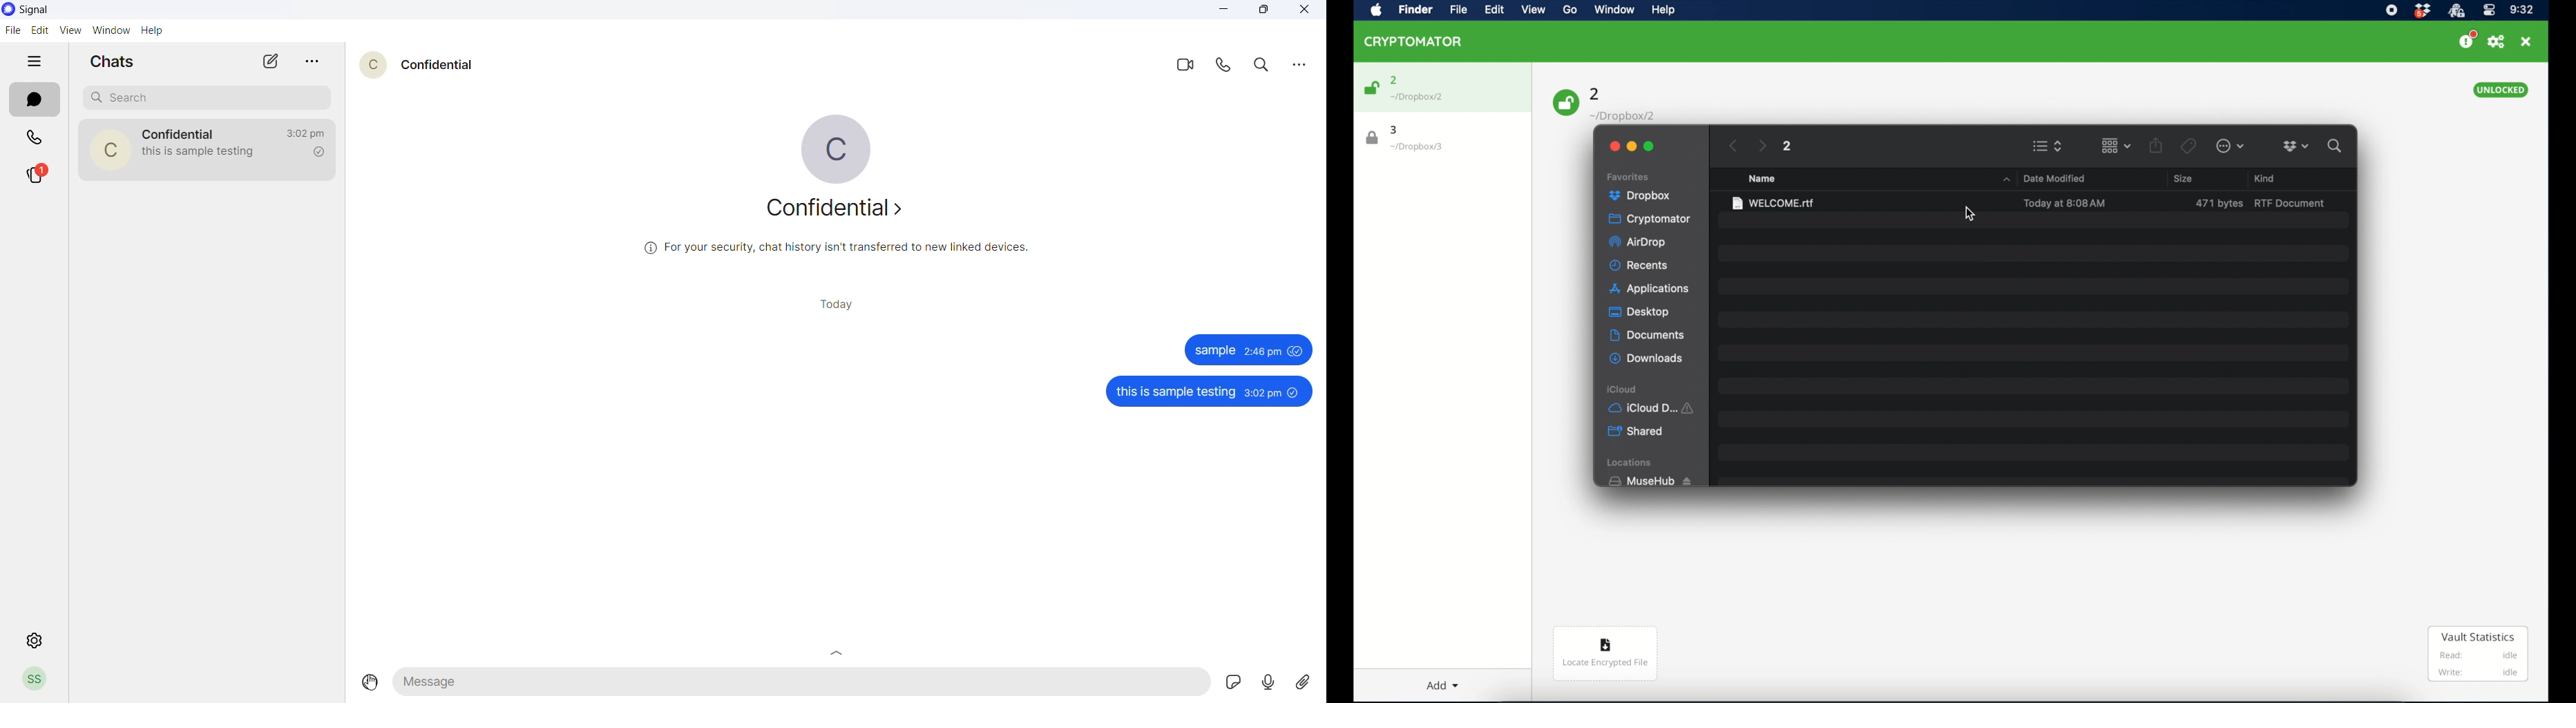  What do you see at coordinates (1184, 67) in the screenshot?
I see `video call` at bounding box center [1184, 67].